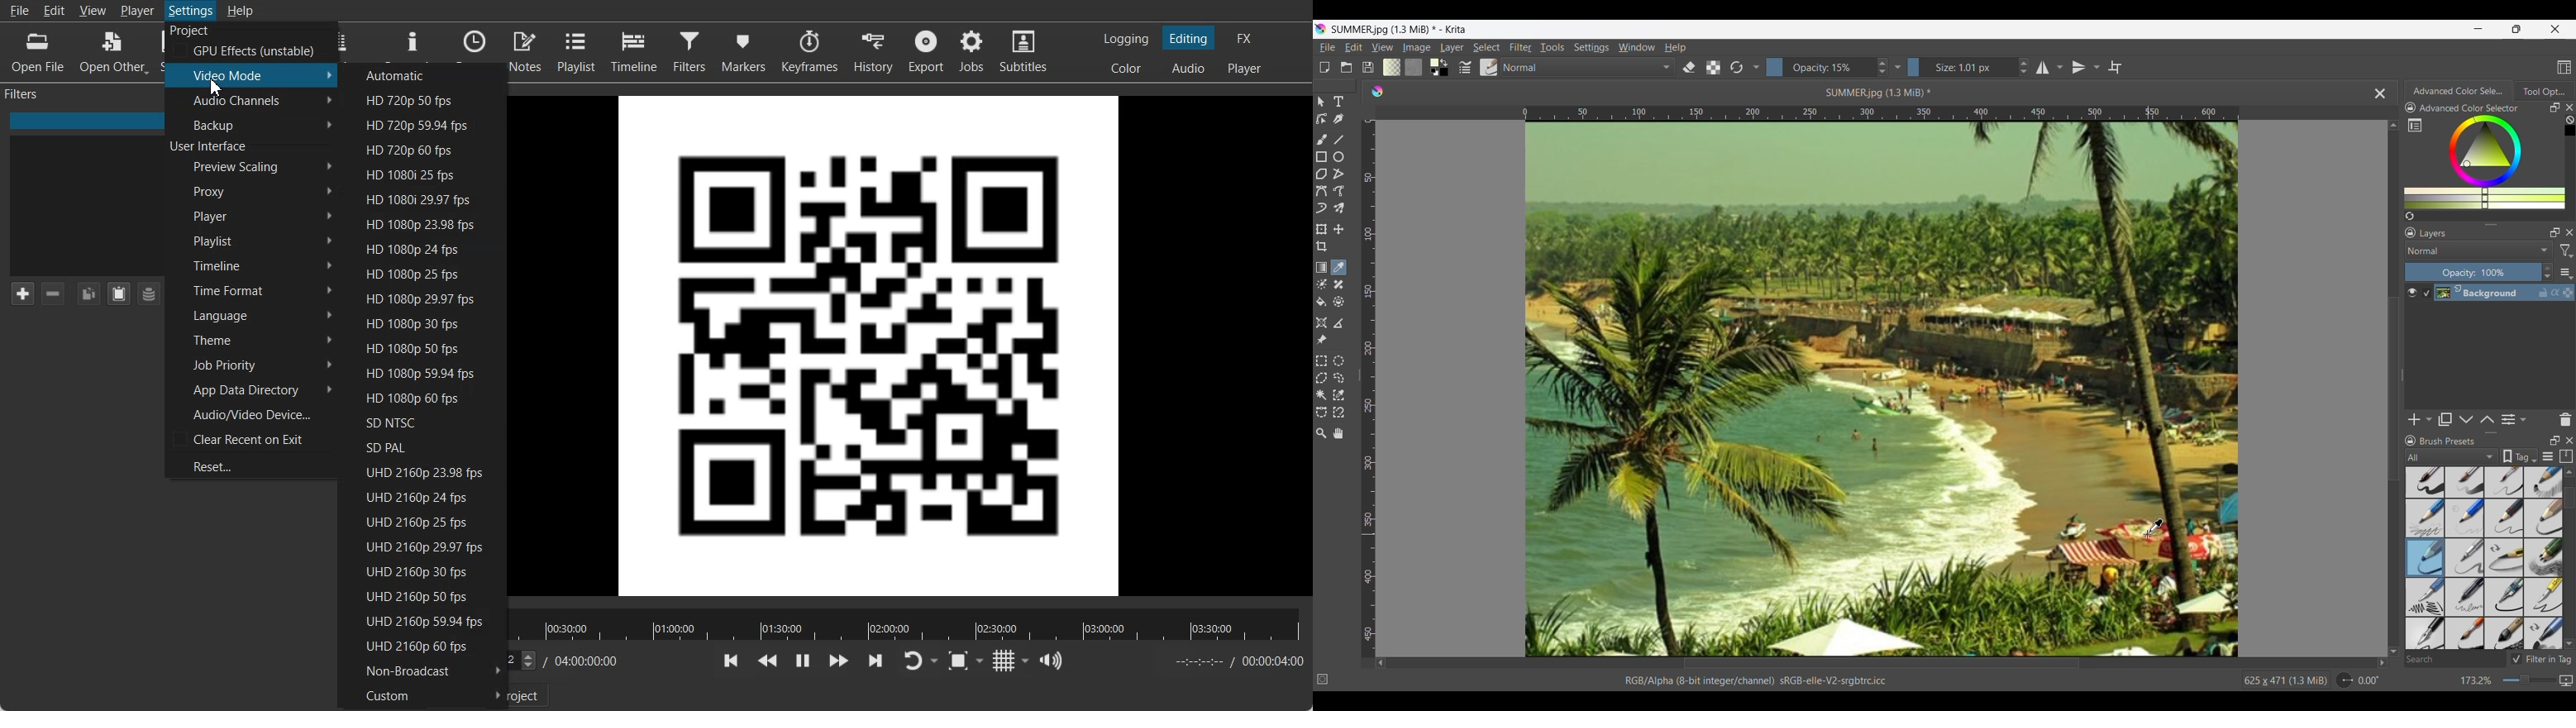 The width and height of the screenshot is (2576, 728). I want to click on Current mapping, so click(2567, 681).